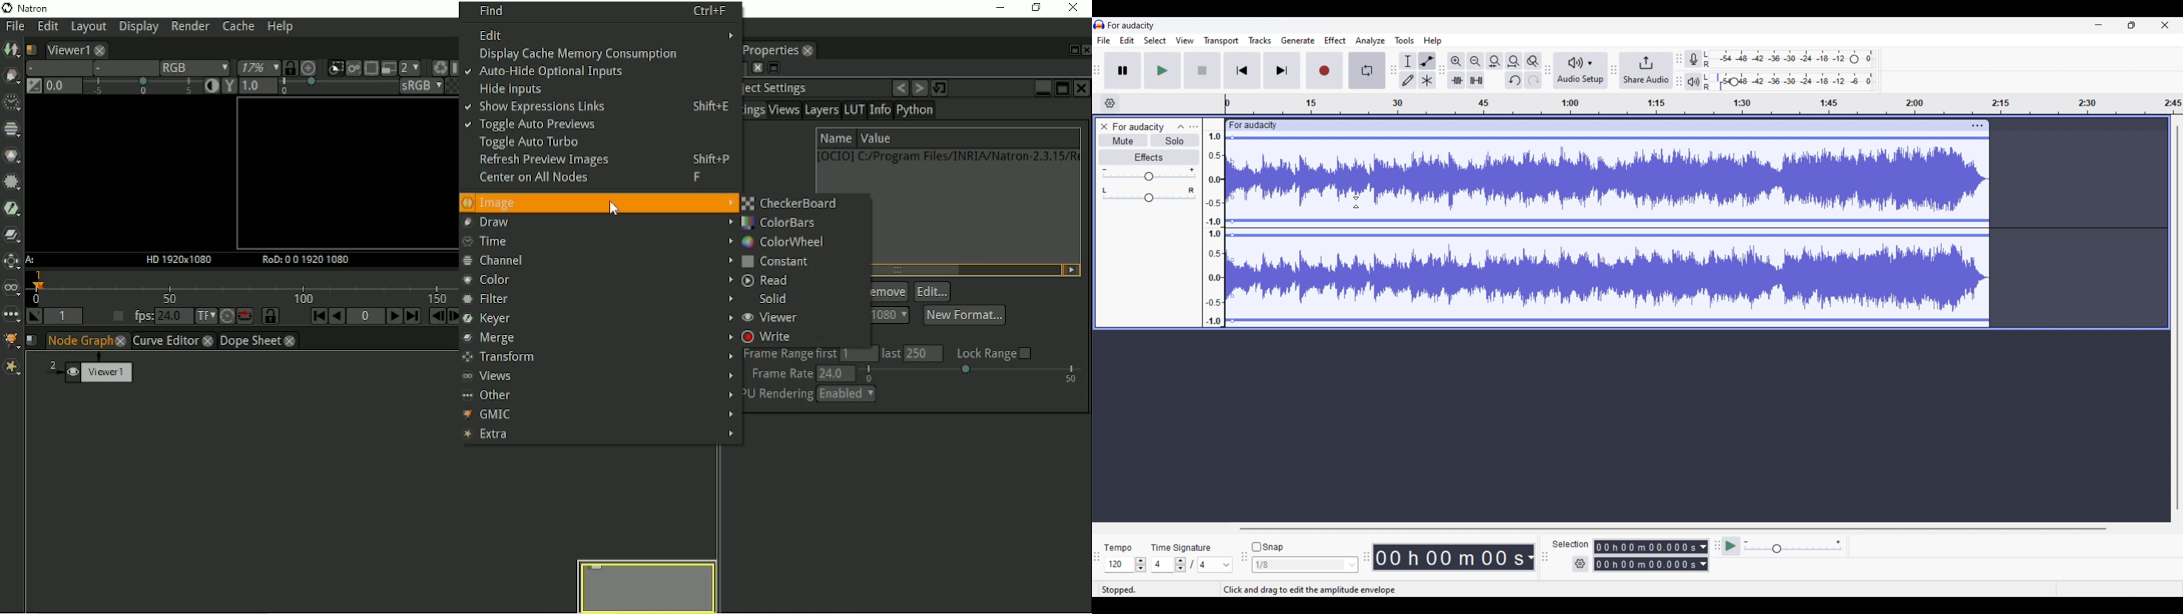 The width and height of the screenshot is (2184, 616). What do you see at coordinates (1139, 127) in the screenshot?
I see `for audacity` at bounding box center [1139, 127].